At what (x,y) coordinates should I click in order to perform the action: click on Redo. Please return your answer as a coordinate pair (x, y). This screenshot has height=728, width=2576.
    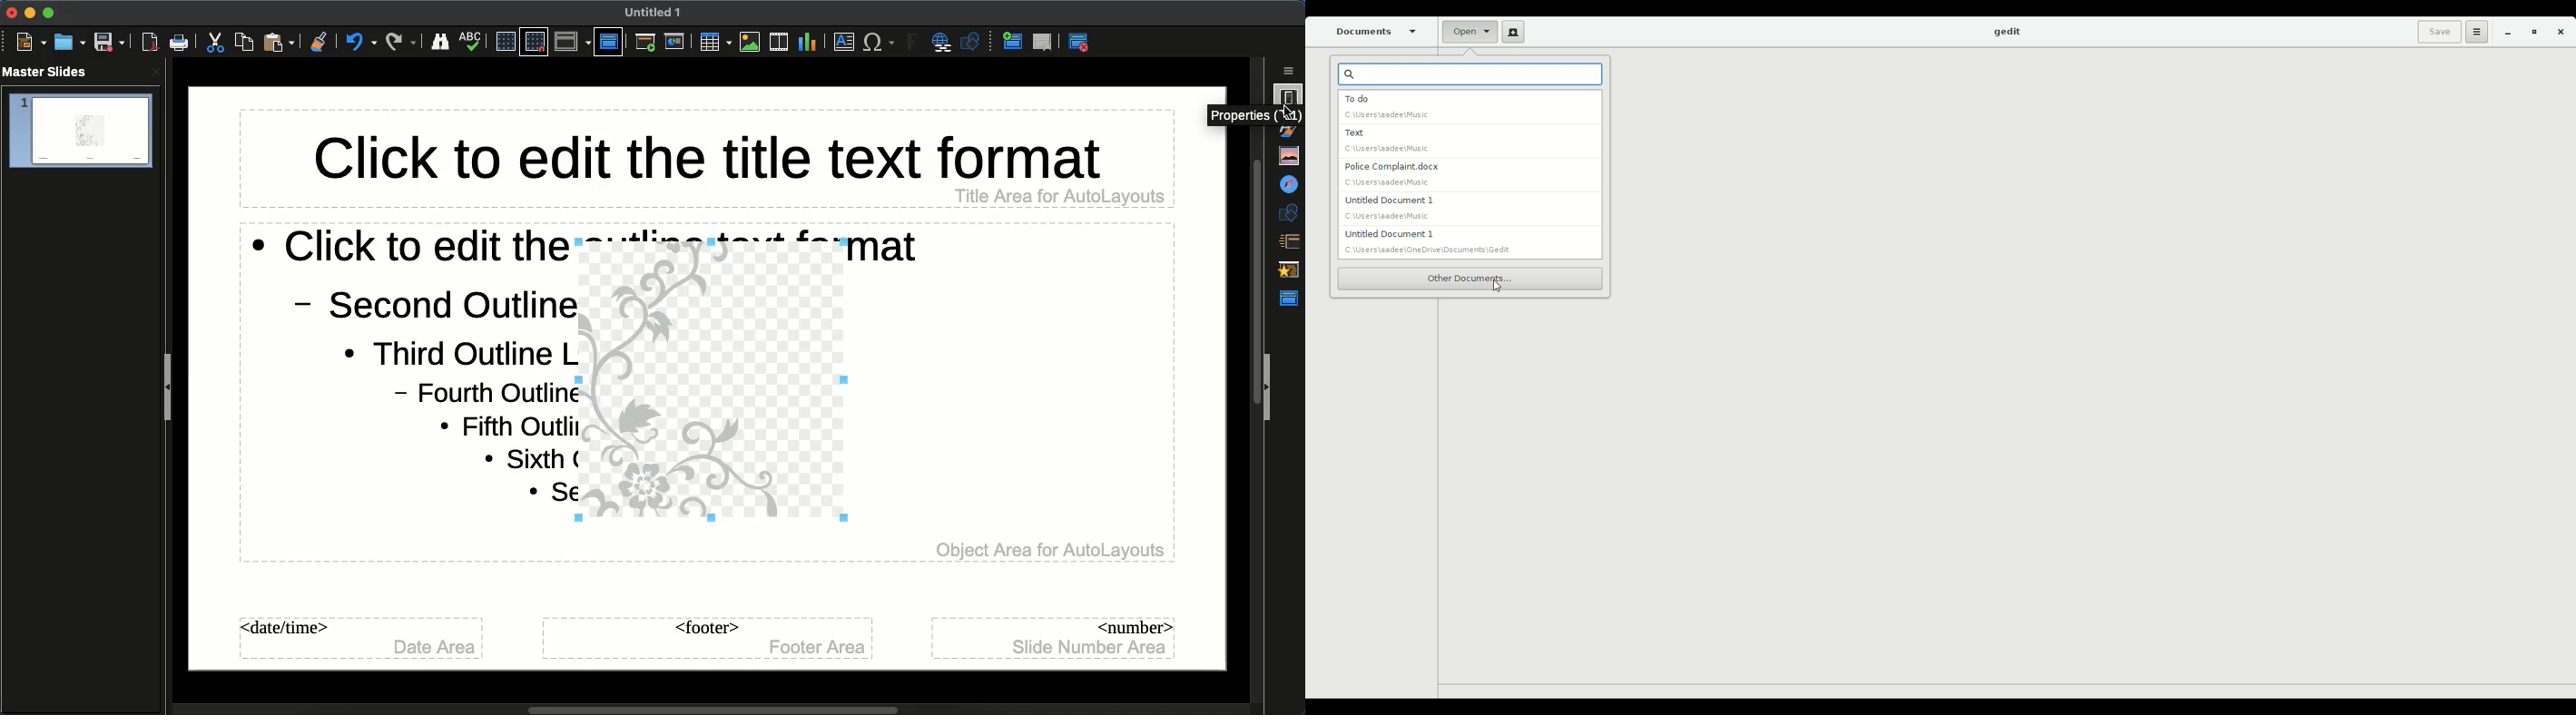
    Looking at the image, I should click on (401, 42).